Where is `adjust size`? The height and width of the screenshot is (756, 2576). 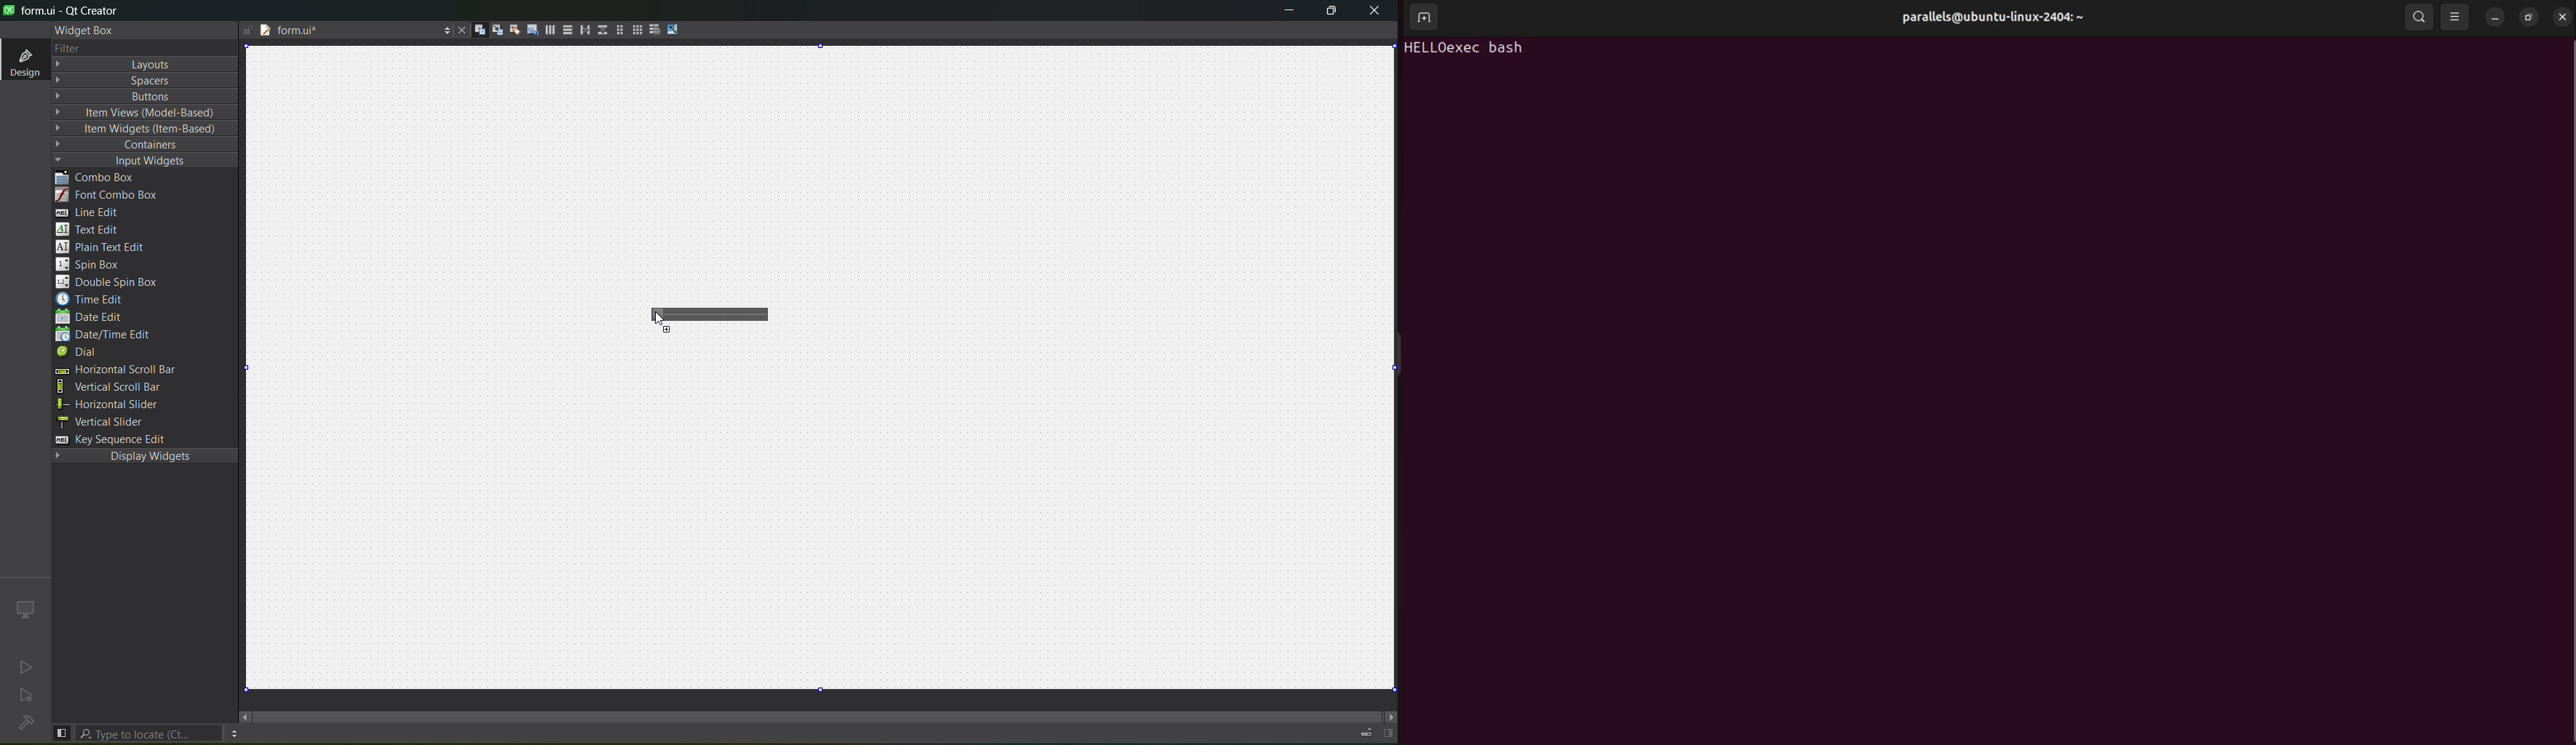
adjust size is located at coordinates (676, 29).